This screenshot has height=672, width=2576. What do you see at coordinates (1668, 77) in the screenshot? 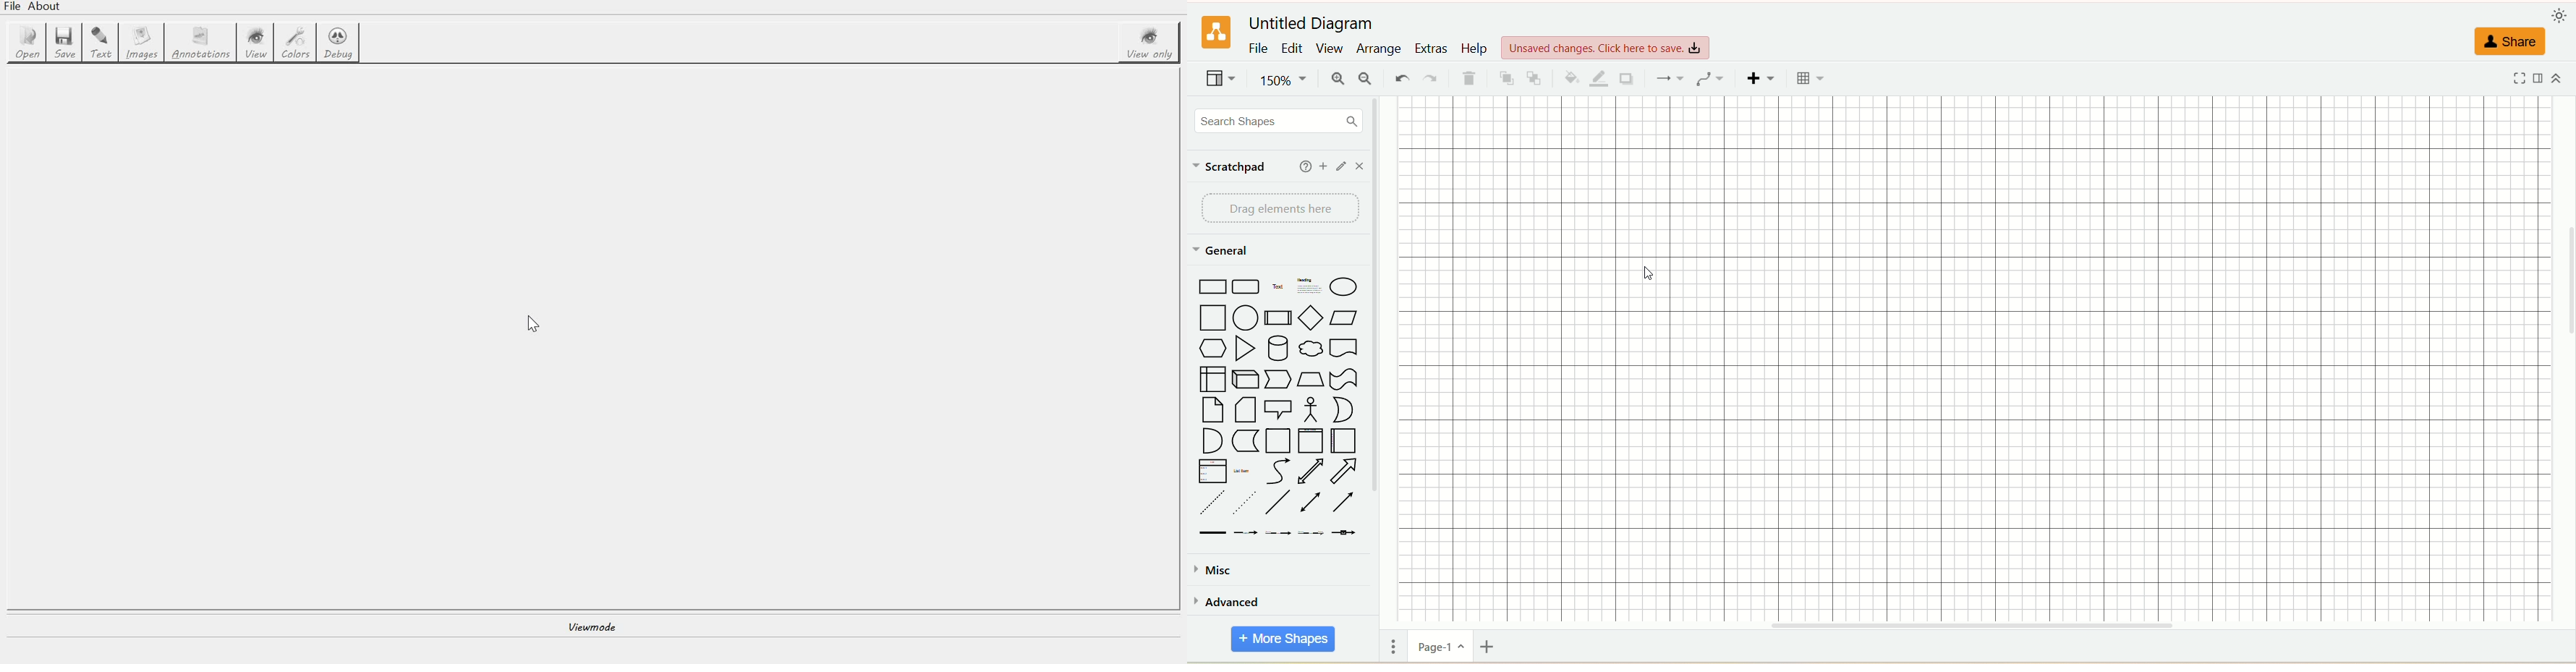
I see `connection` at bounding box center [1668, 77].